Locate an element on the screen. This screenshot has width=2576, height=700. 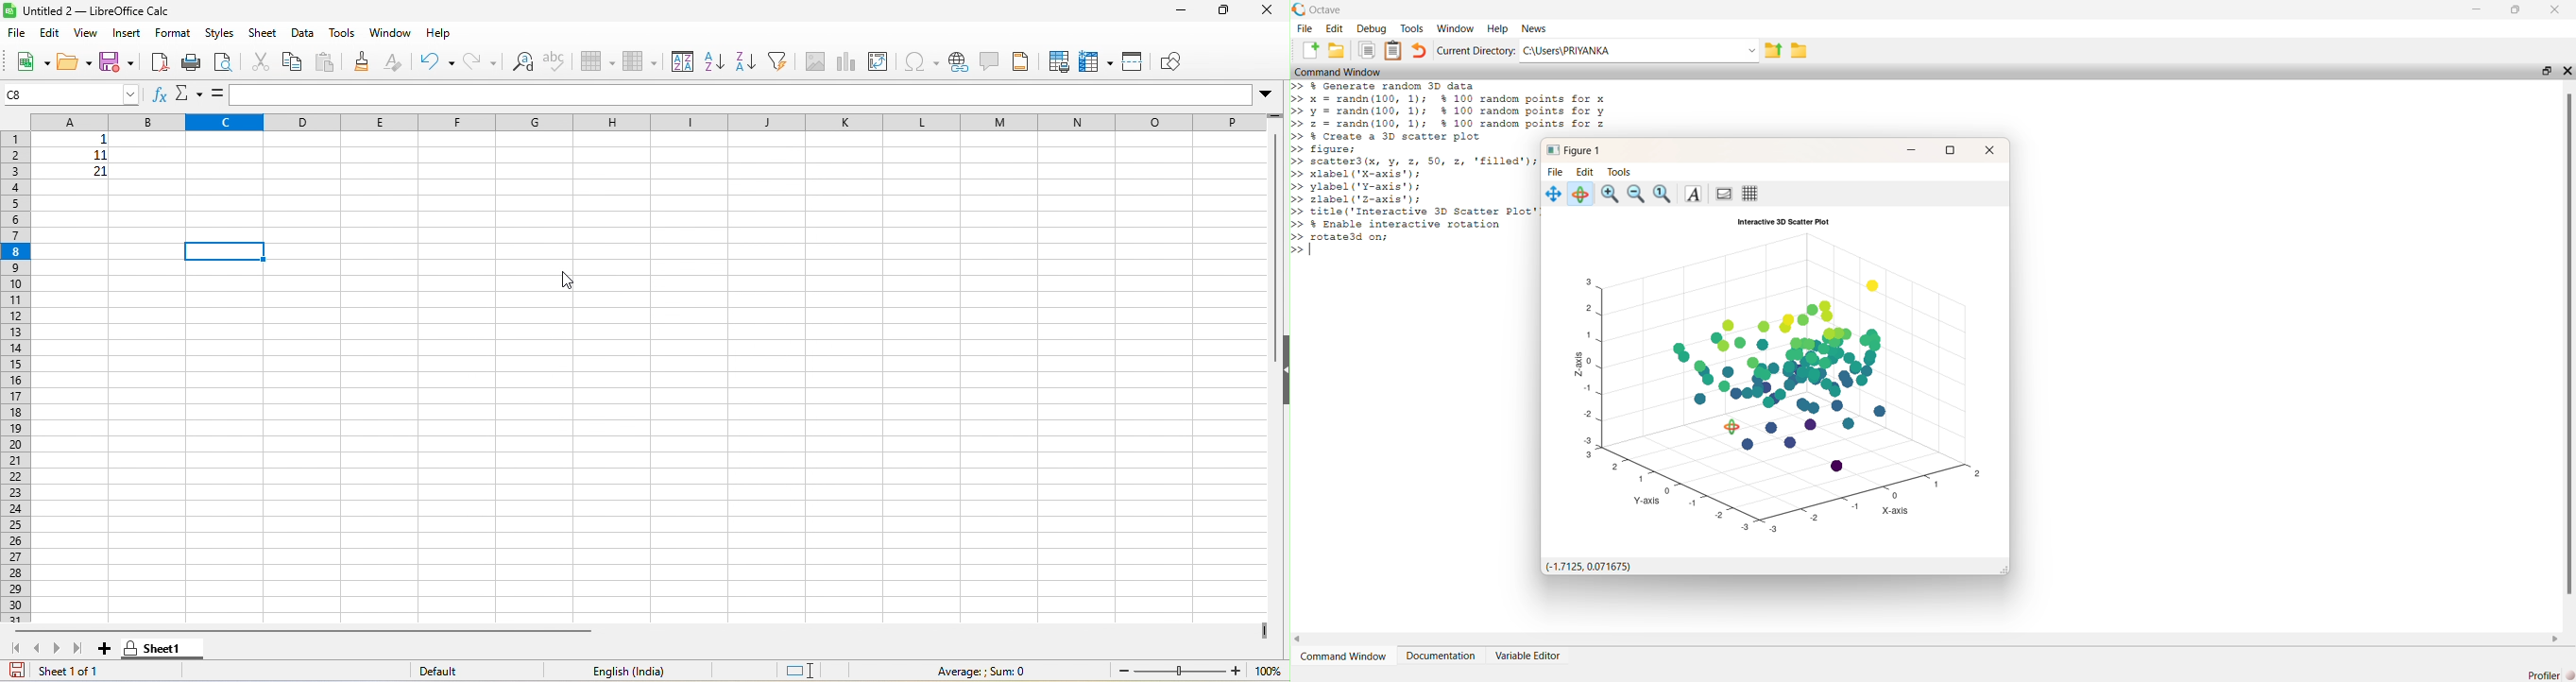
window is located at coordinates (389, 34).